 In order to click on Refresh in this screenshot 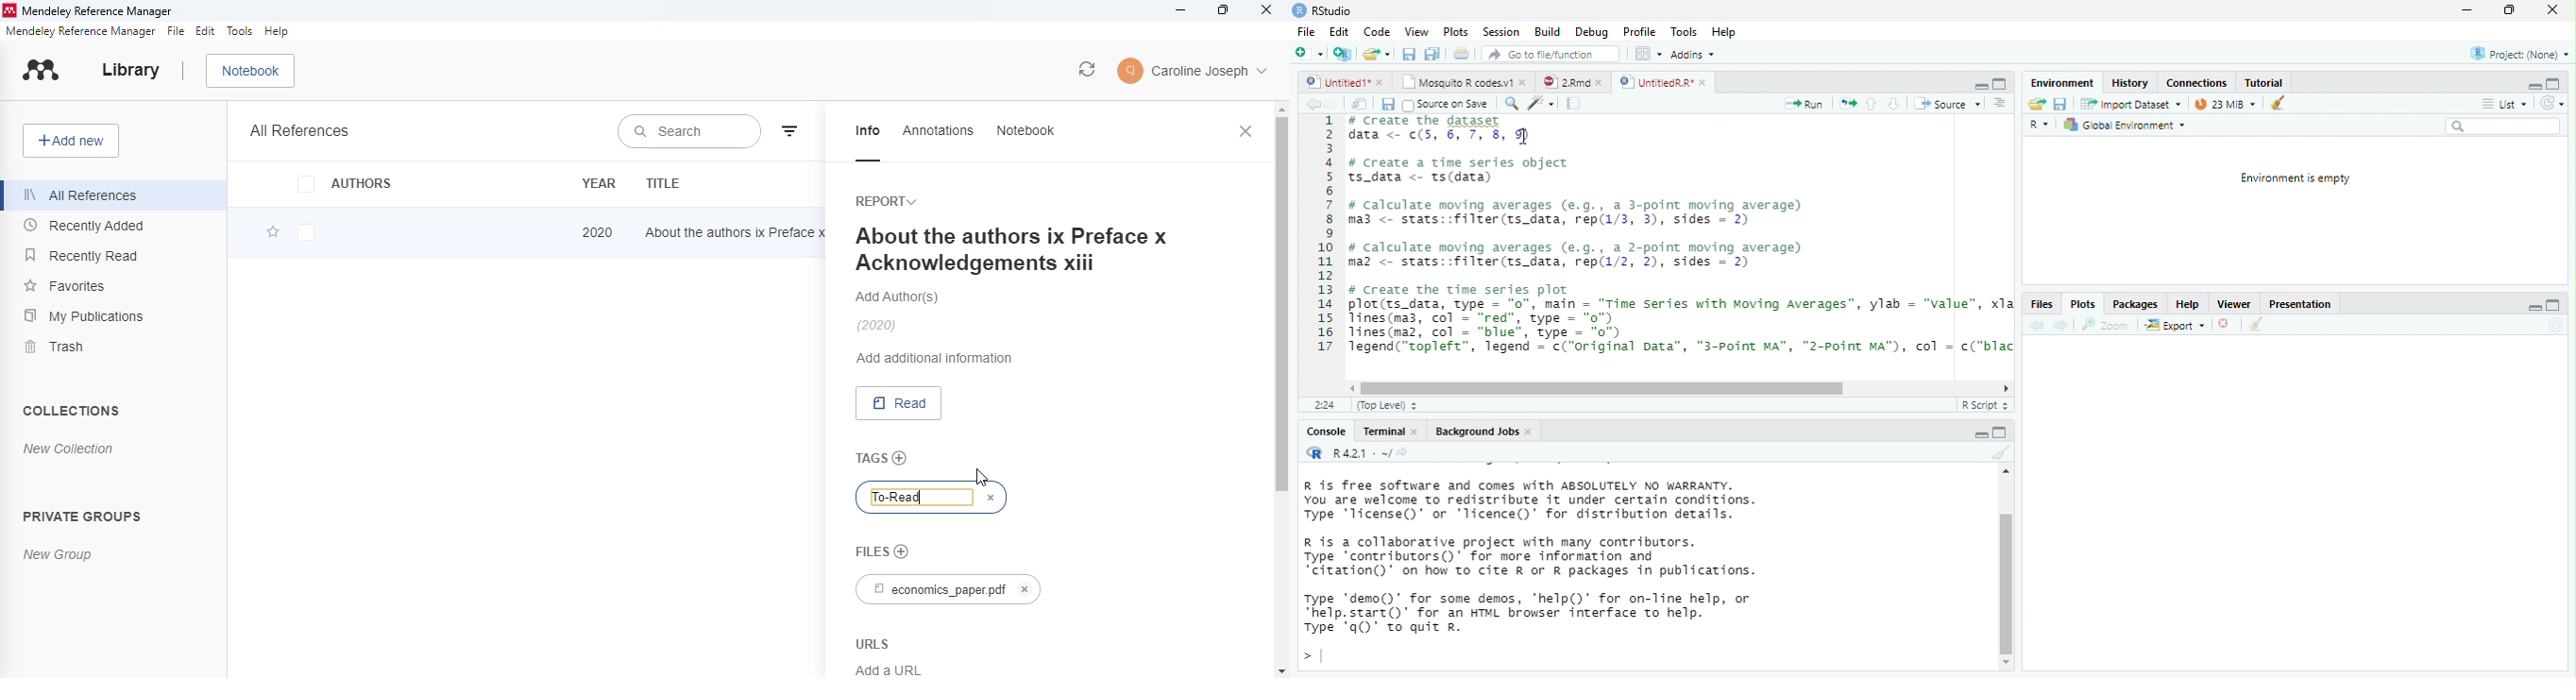, I will do `click(2556, 325)`.